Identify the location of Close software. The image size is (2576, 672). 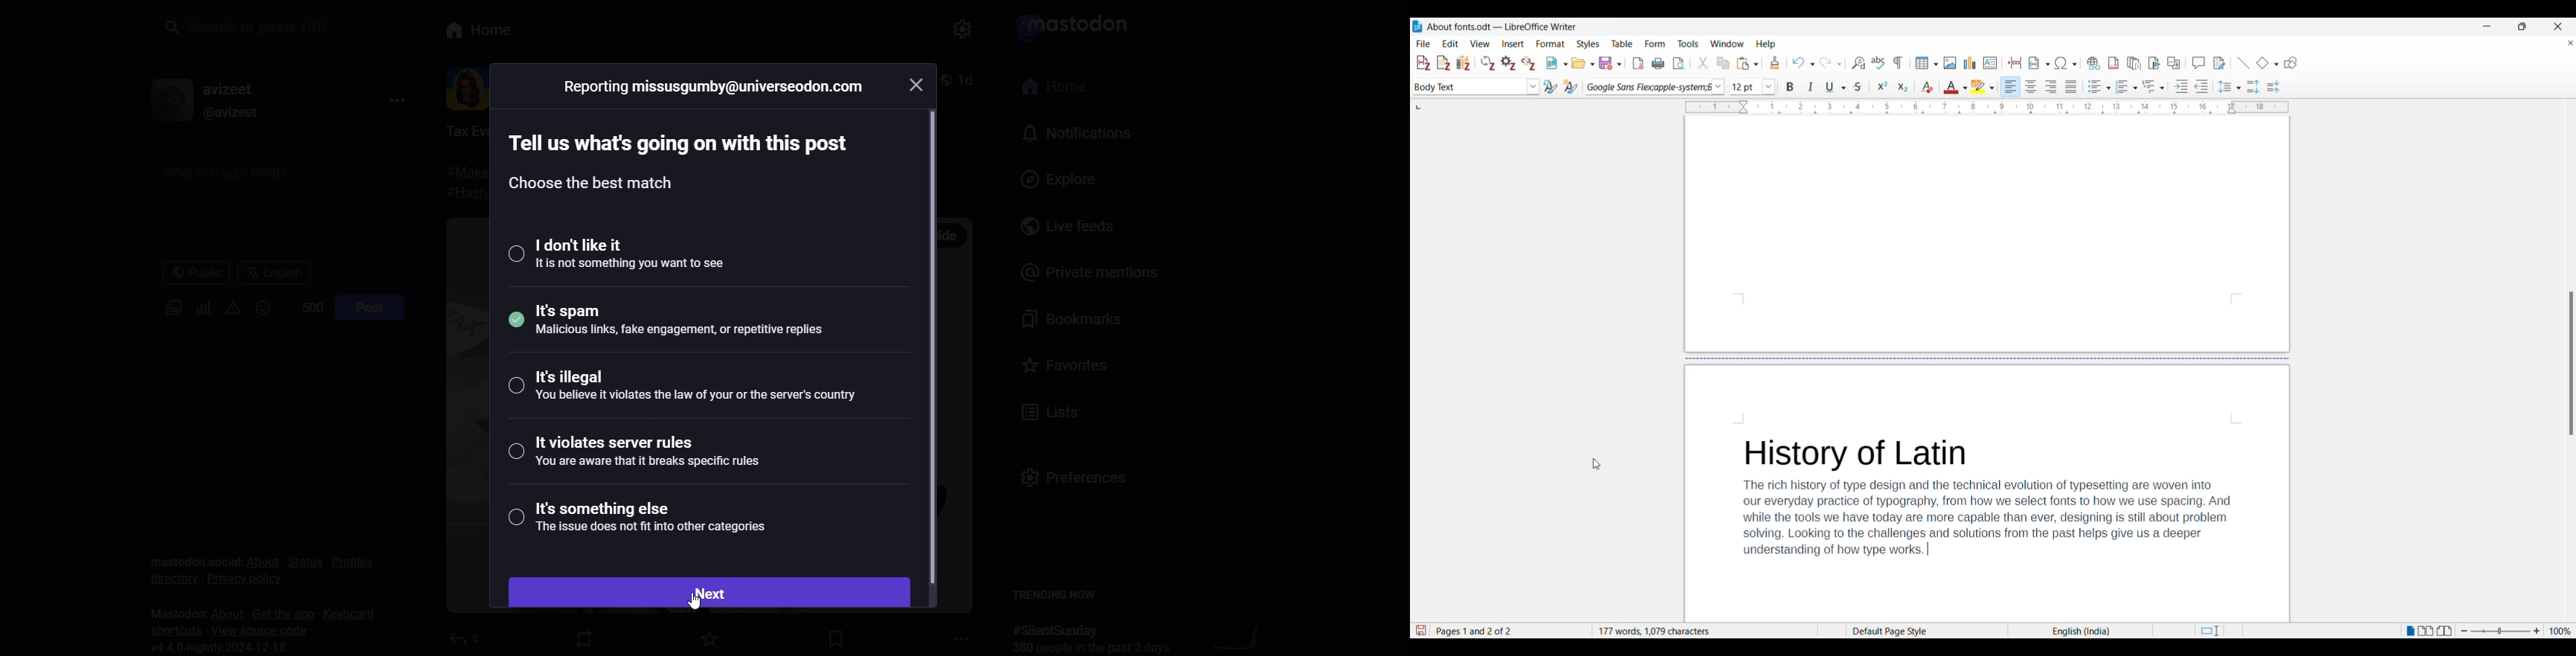
(2558, 27).